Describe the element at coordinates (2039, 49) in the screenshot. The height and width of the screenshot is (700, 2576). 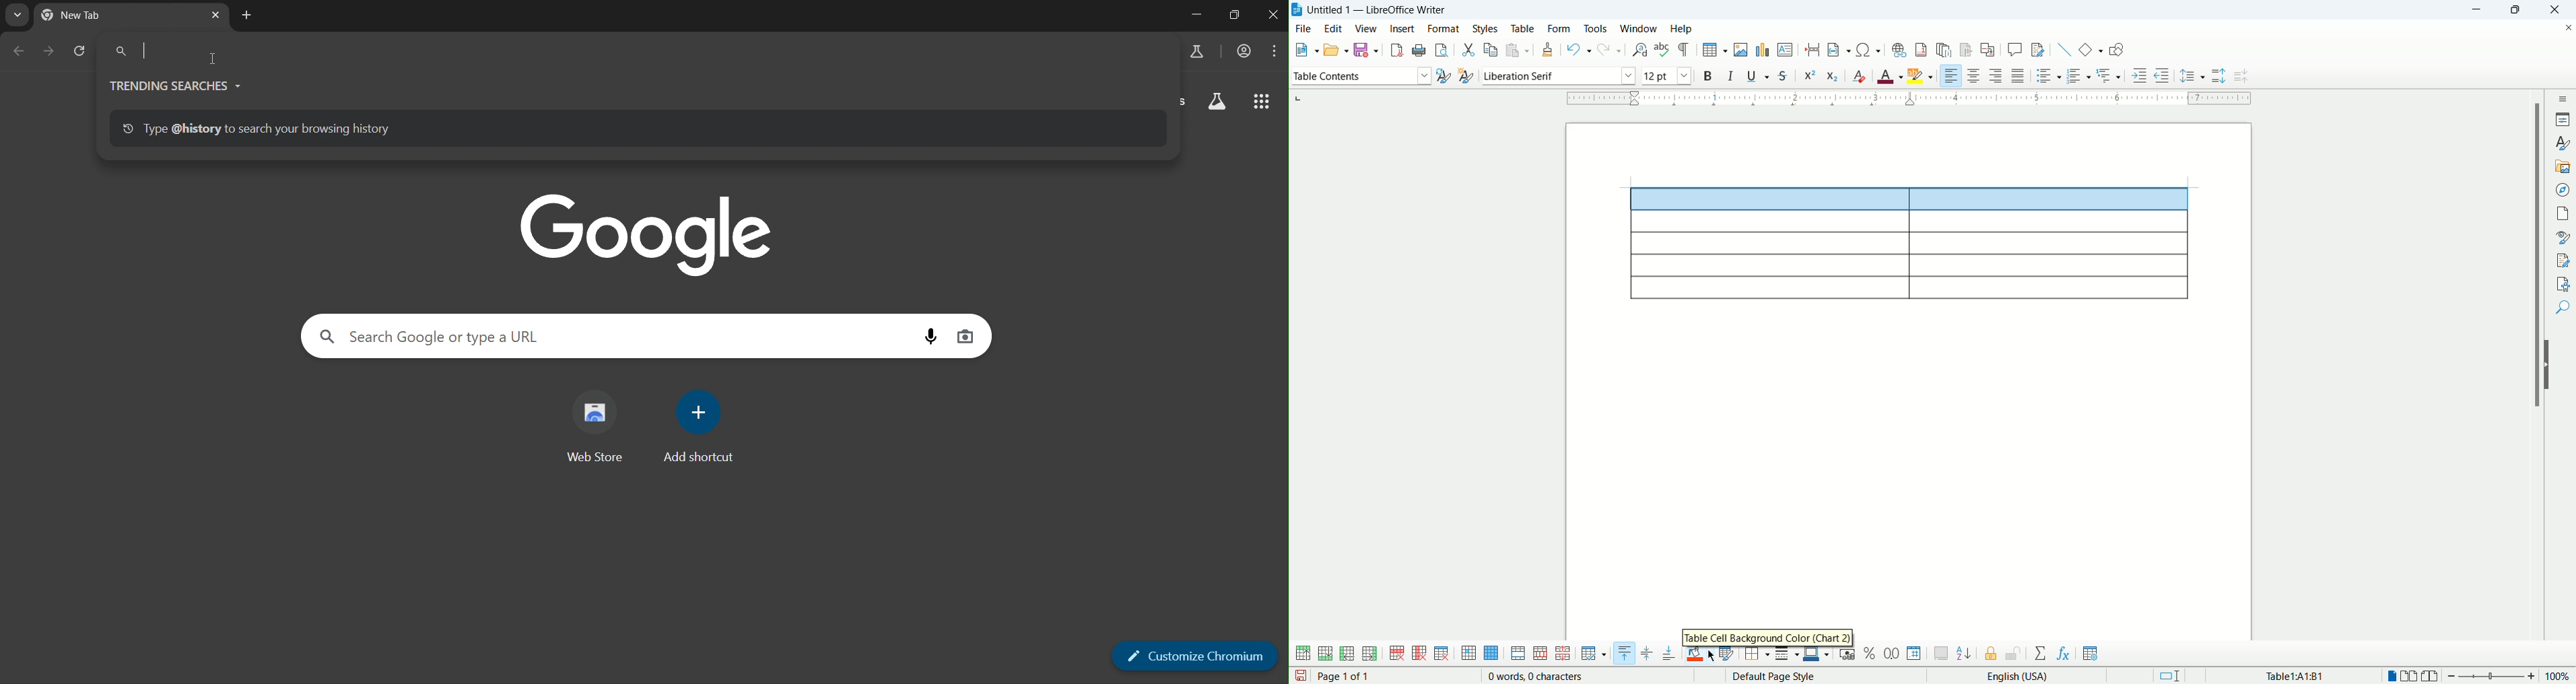
I see `track changes` at that location.